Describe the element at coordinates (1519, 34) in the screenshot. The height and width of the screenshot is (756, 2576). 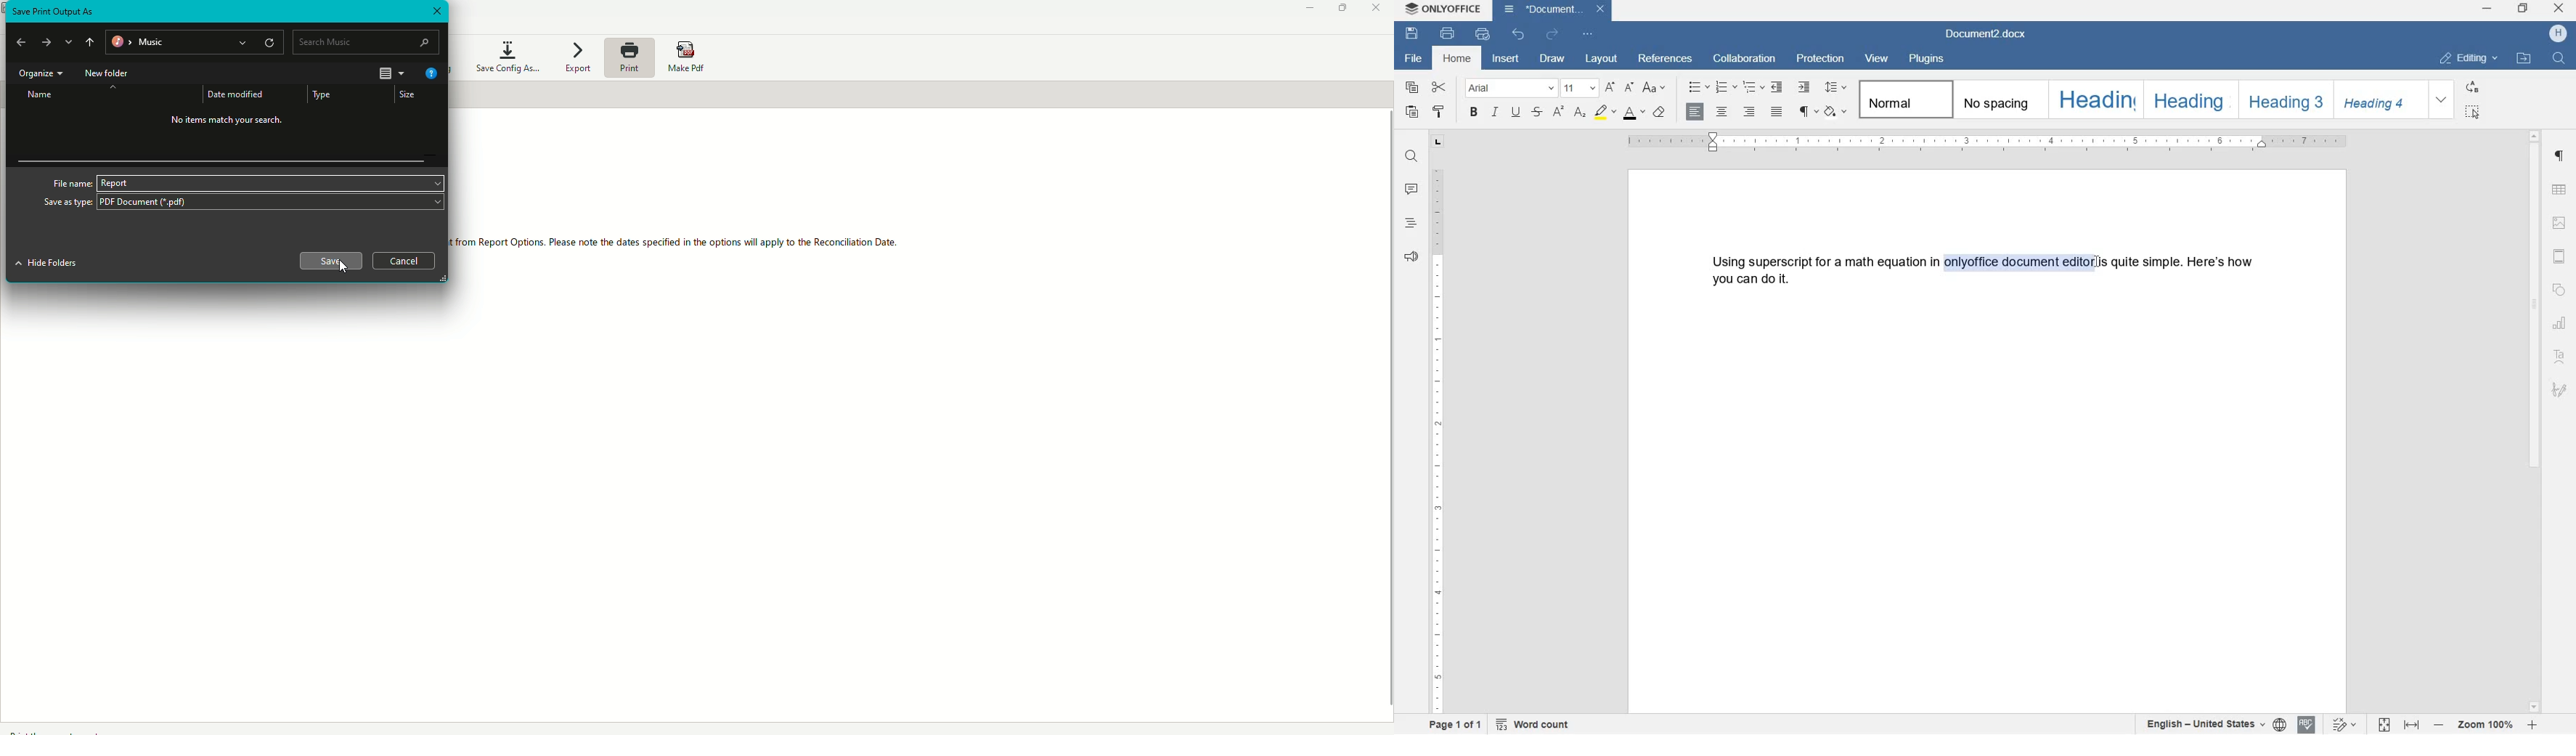
I see `undo` at that location.